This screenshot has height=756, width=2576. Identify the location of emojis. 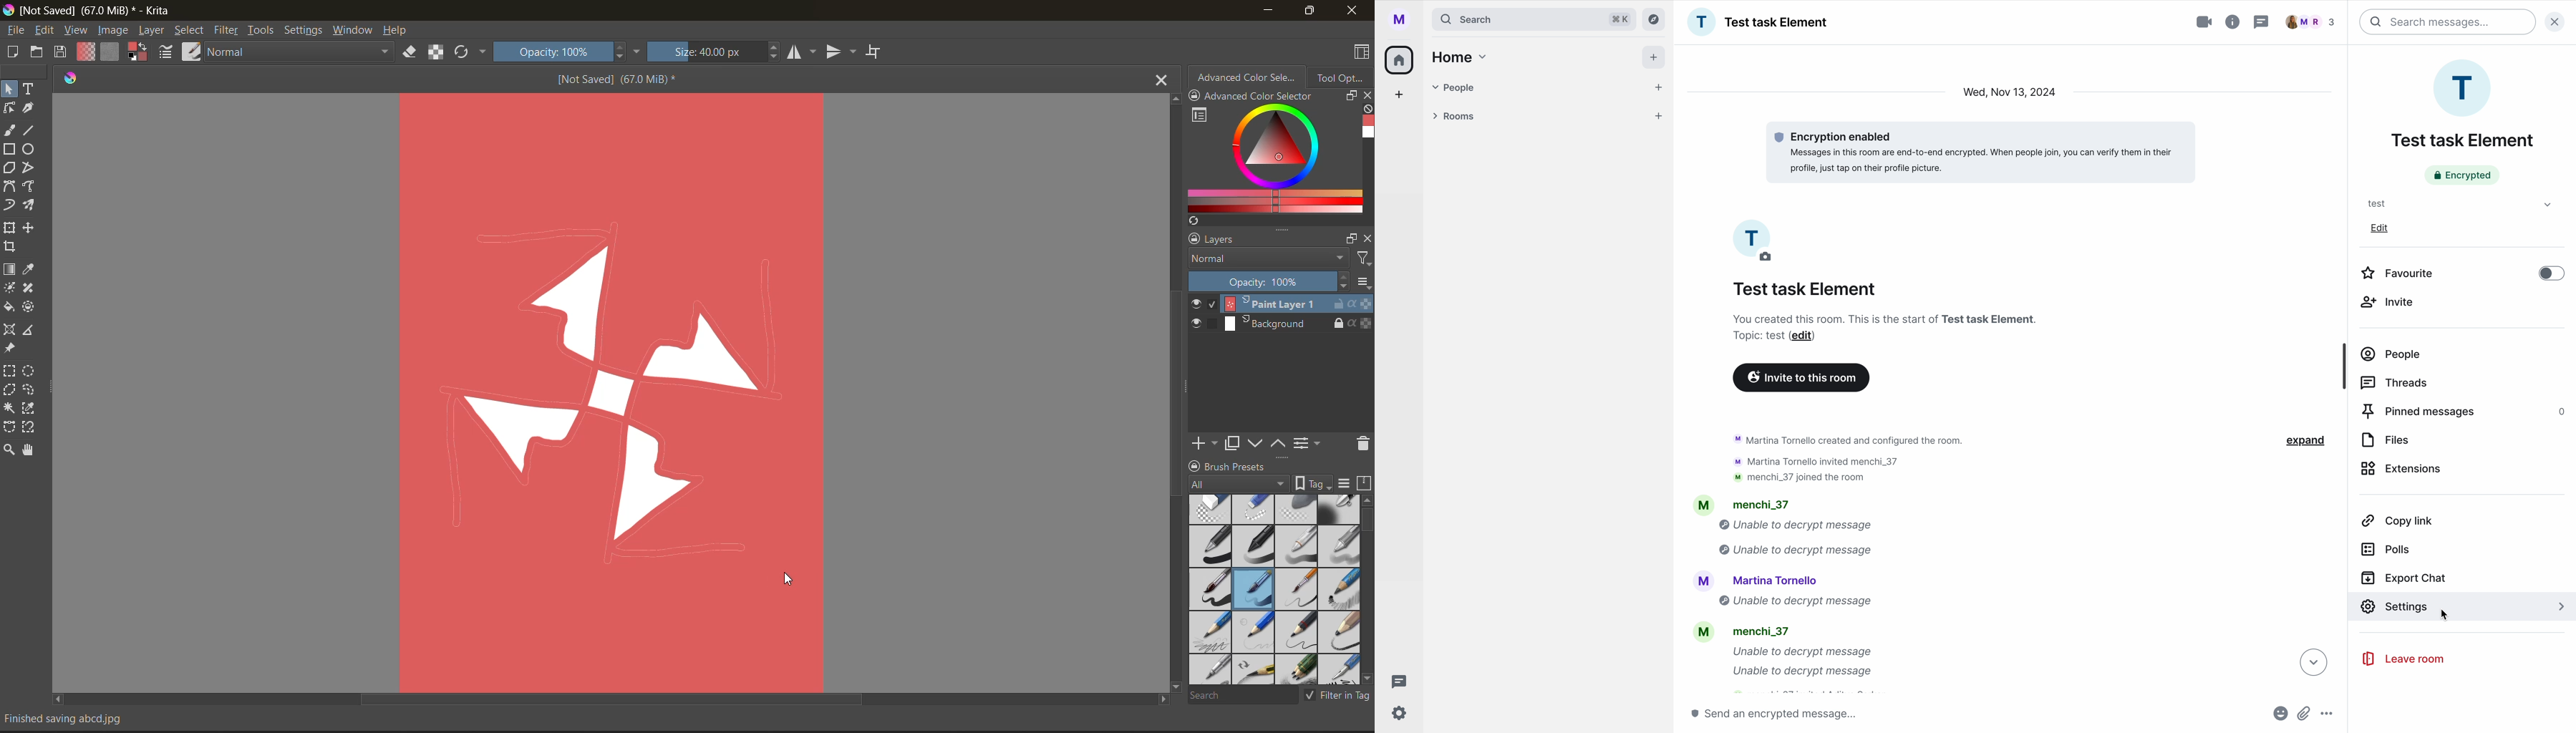
(2279, 714).